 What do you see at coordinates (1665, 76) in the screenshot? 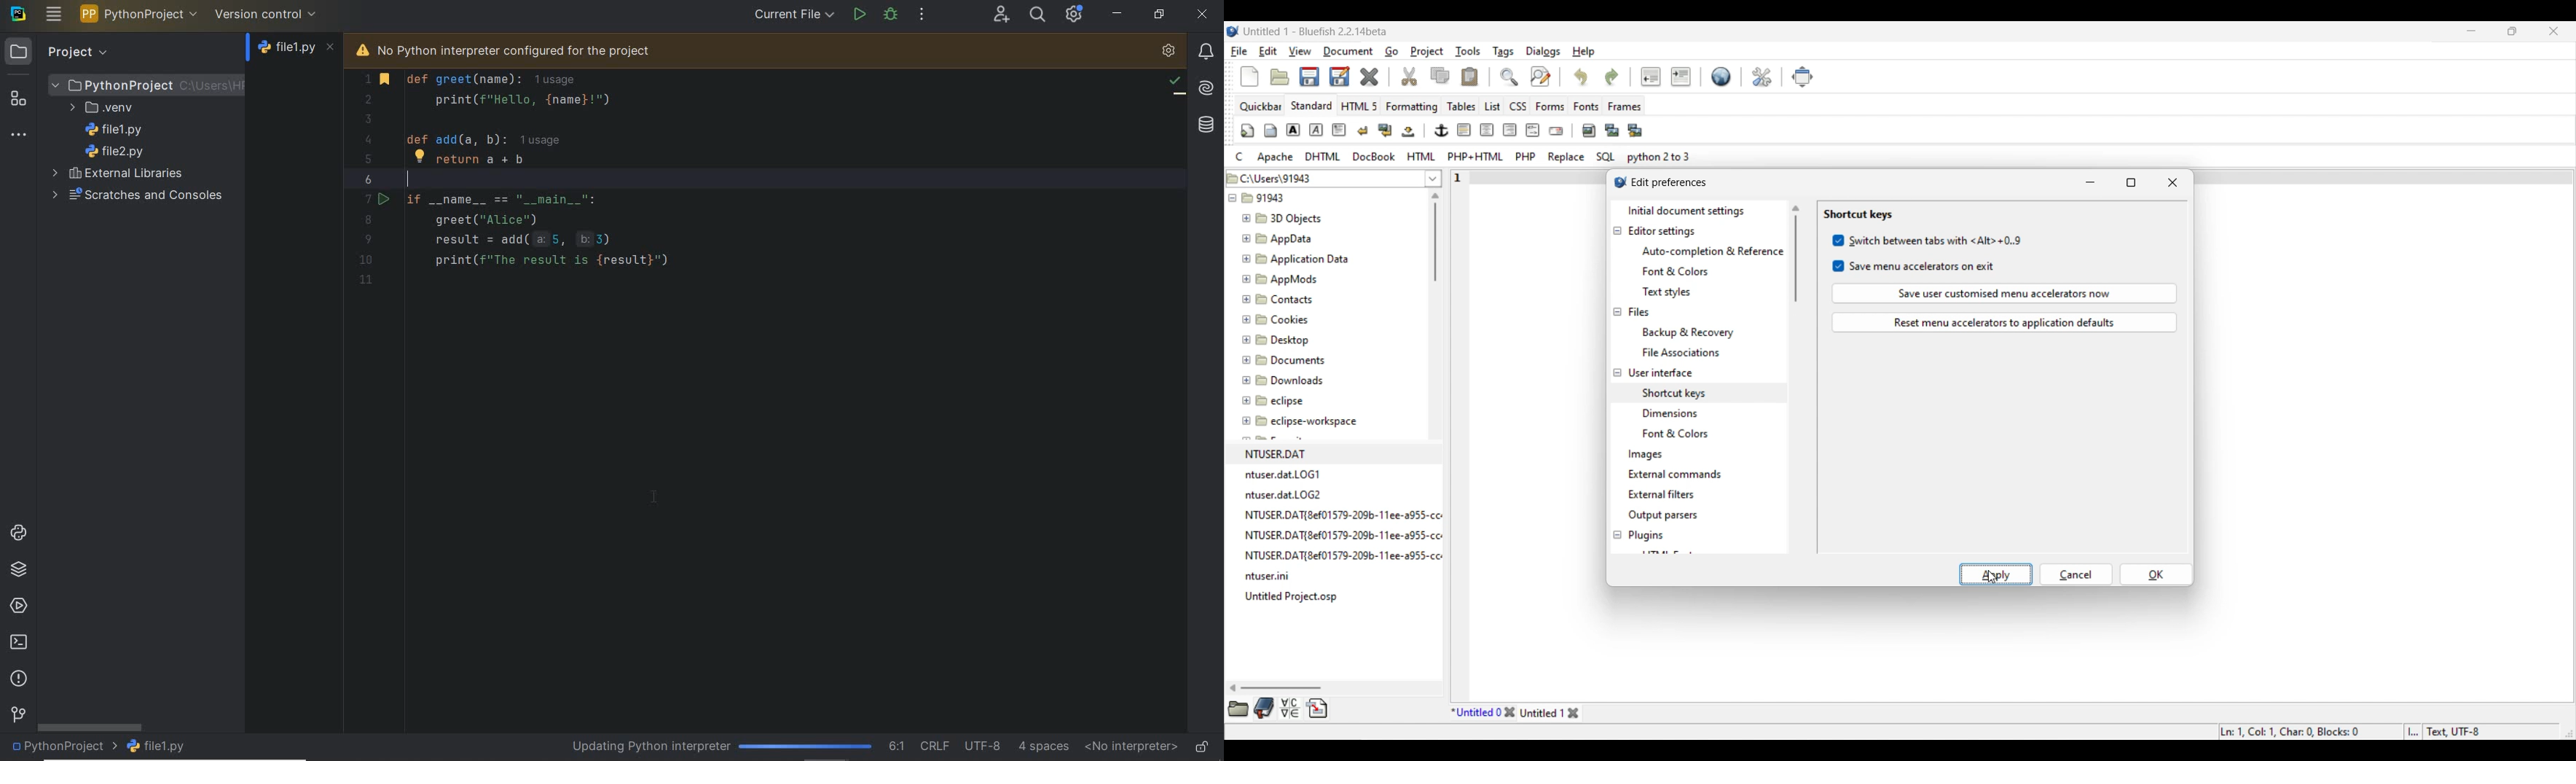
I see `Indentation` at bounding box center [1665, 76].